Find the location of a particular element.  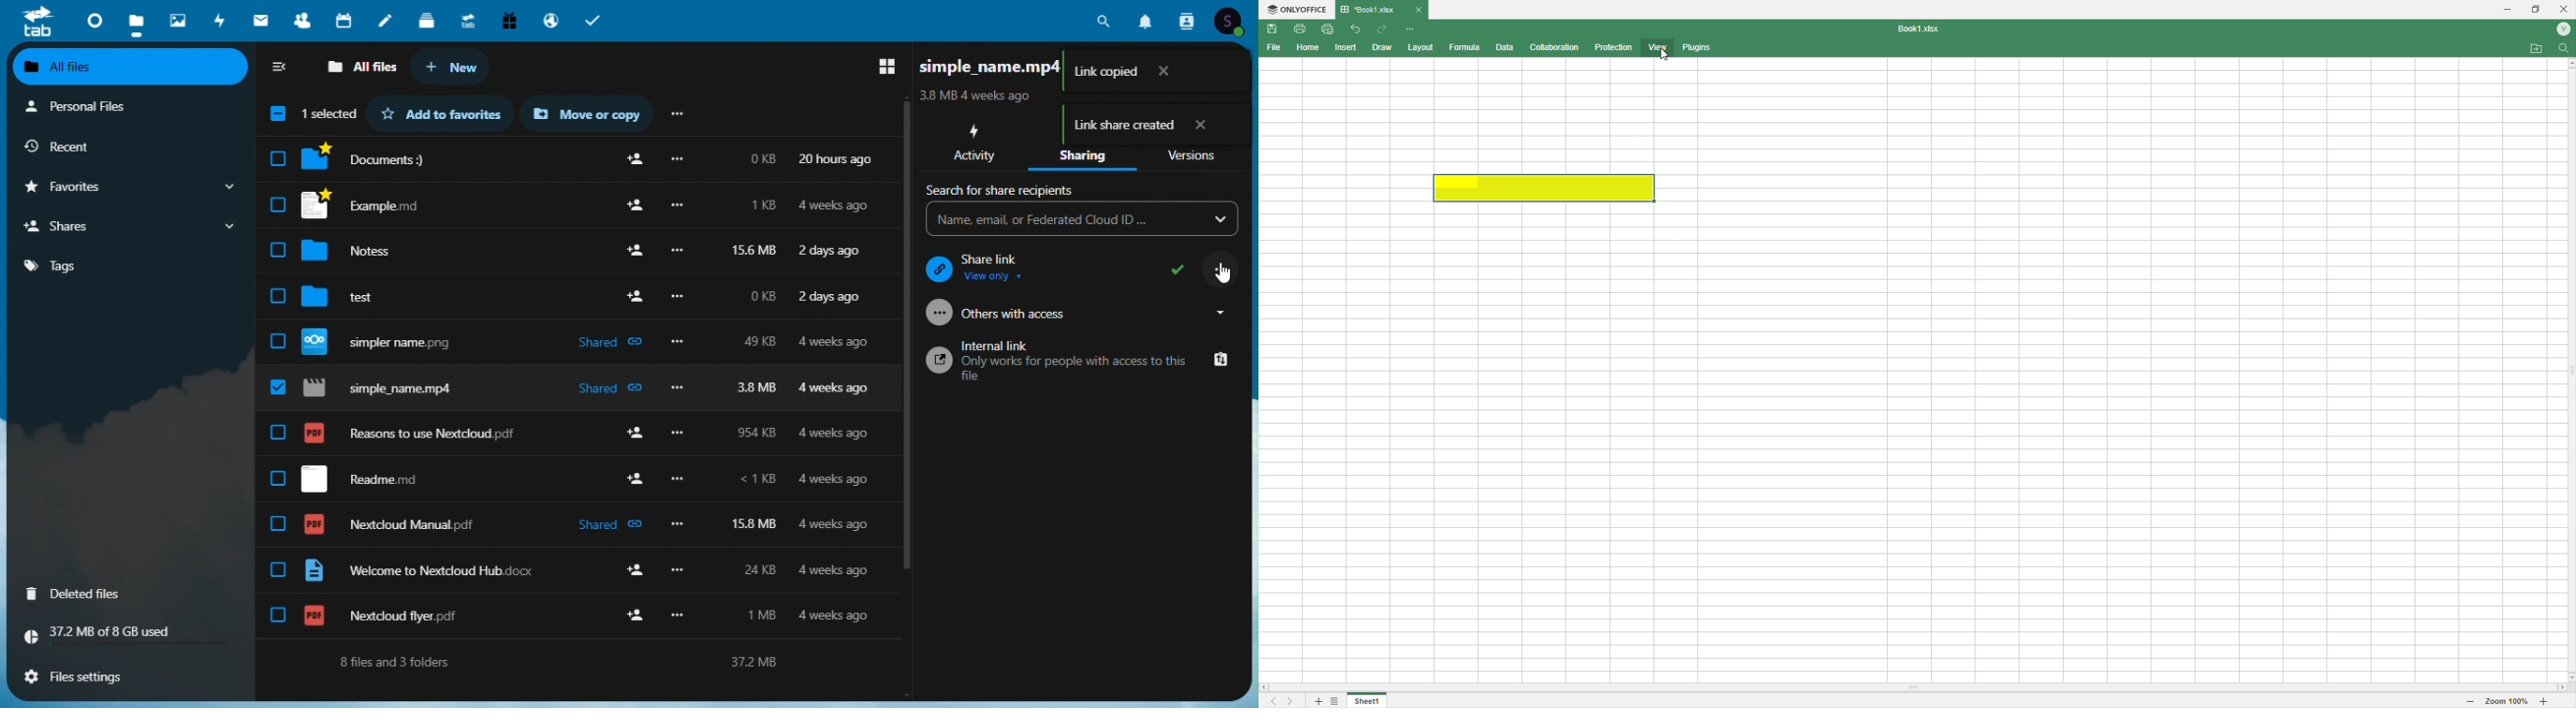

Link share created is located at coordinates (1151, 125).